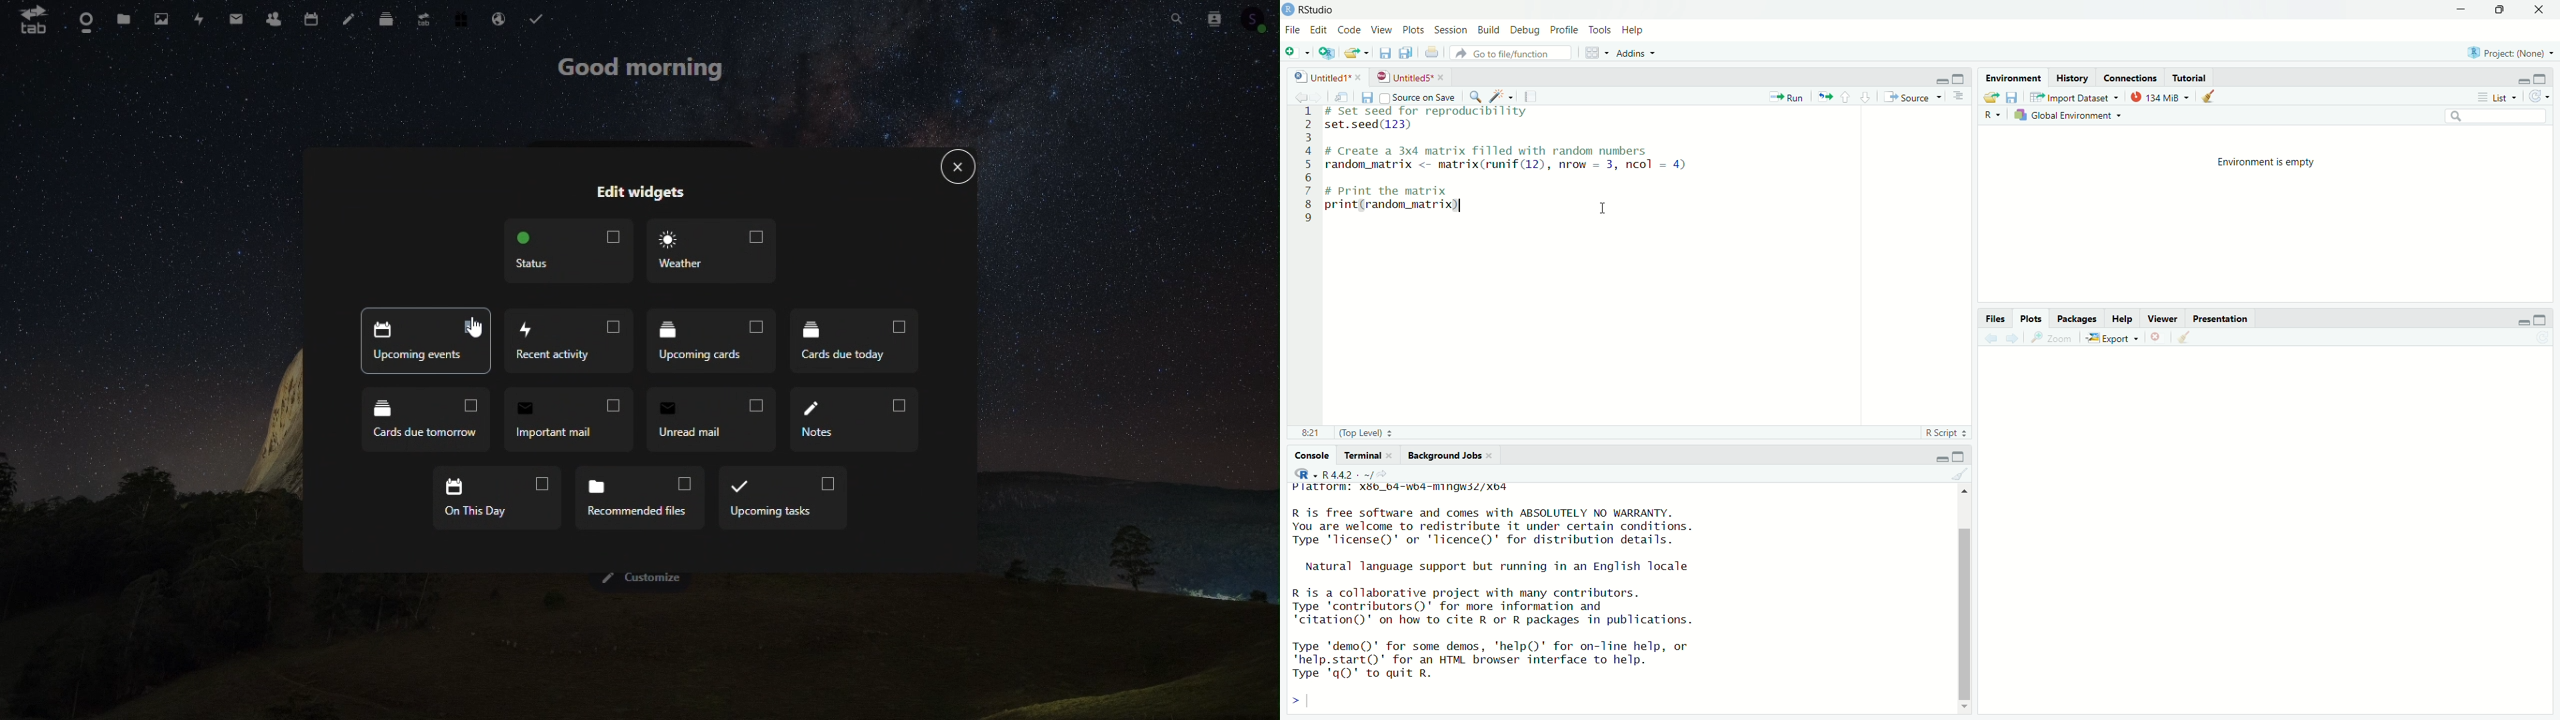 The height and width of the screenshot is (728, 2576). What do you see at coordinates (1595, 53) in the screenshot?
I see `grid` at bounding box center [1595, 53].